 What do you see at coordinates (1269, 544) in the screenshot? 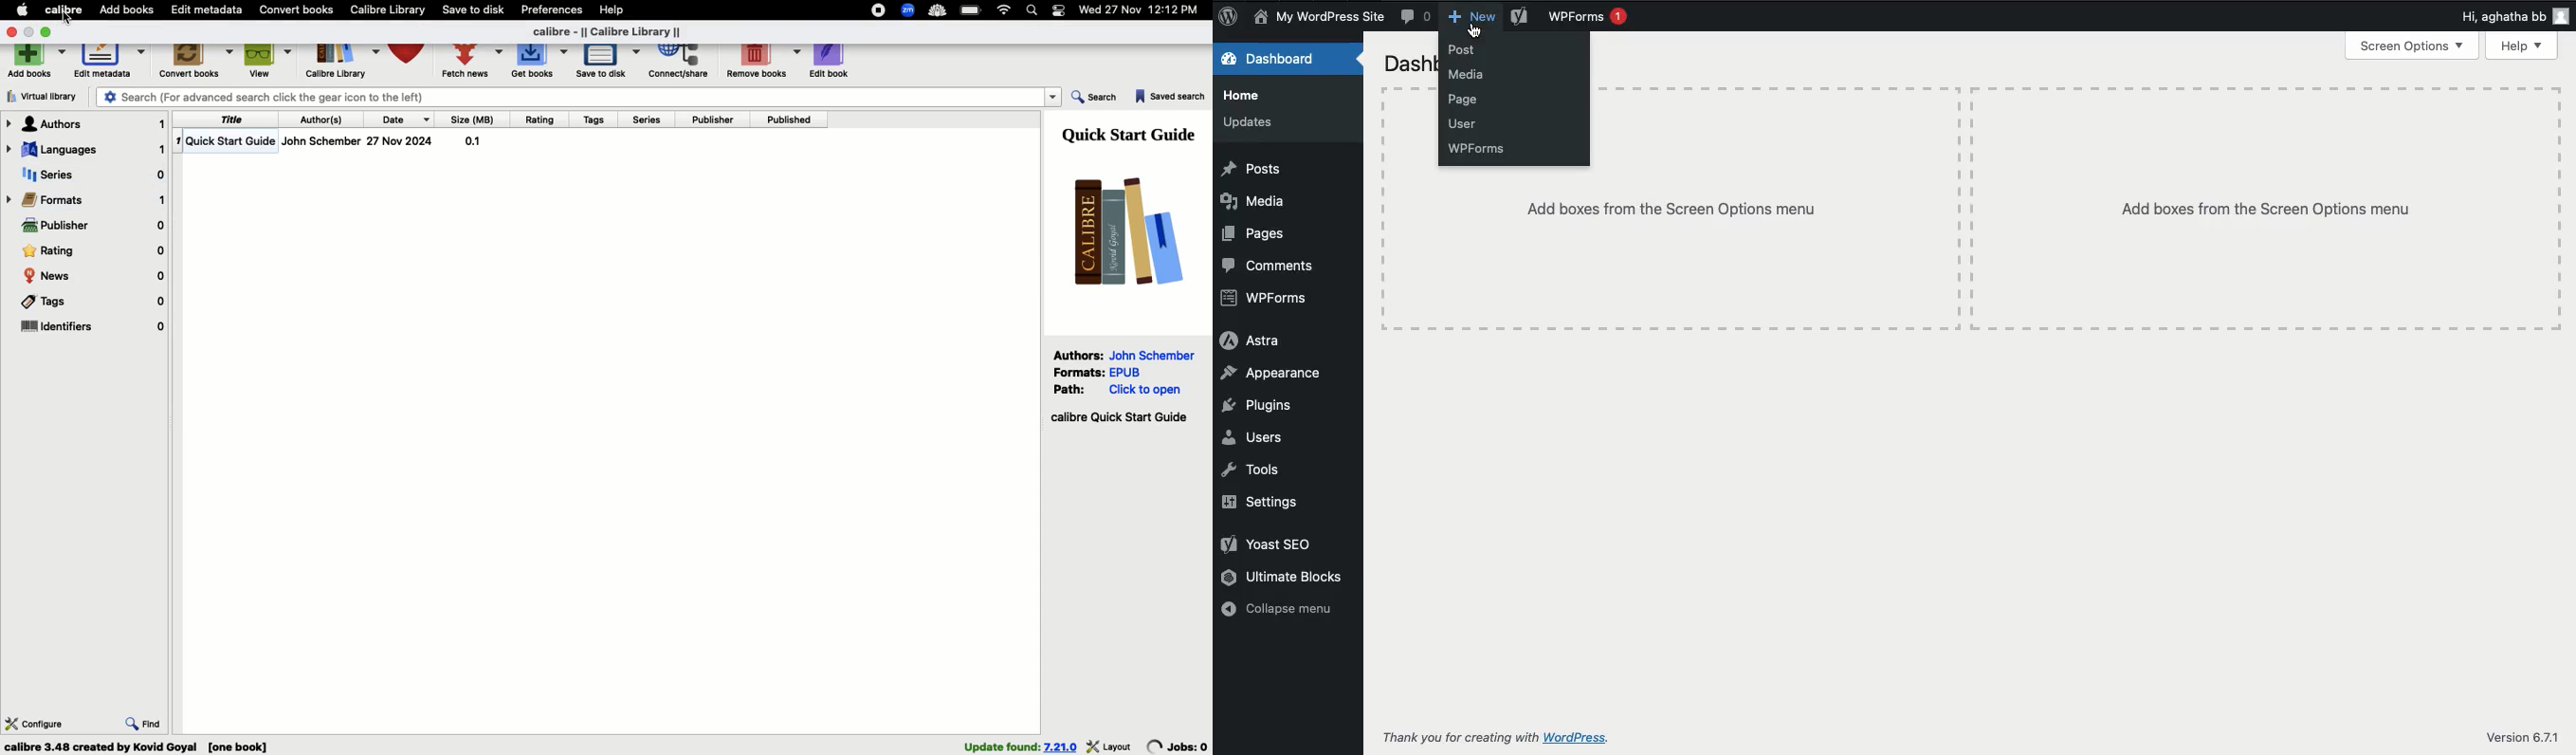
I see `Yoast` at bounding box center [1269, 544].